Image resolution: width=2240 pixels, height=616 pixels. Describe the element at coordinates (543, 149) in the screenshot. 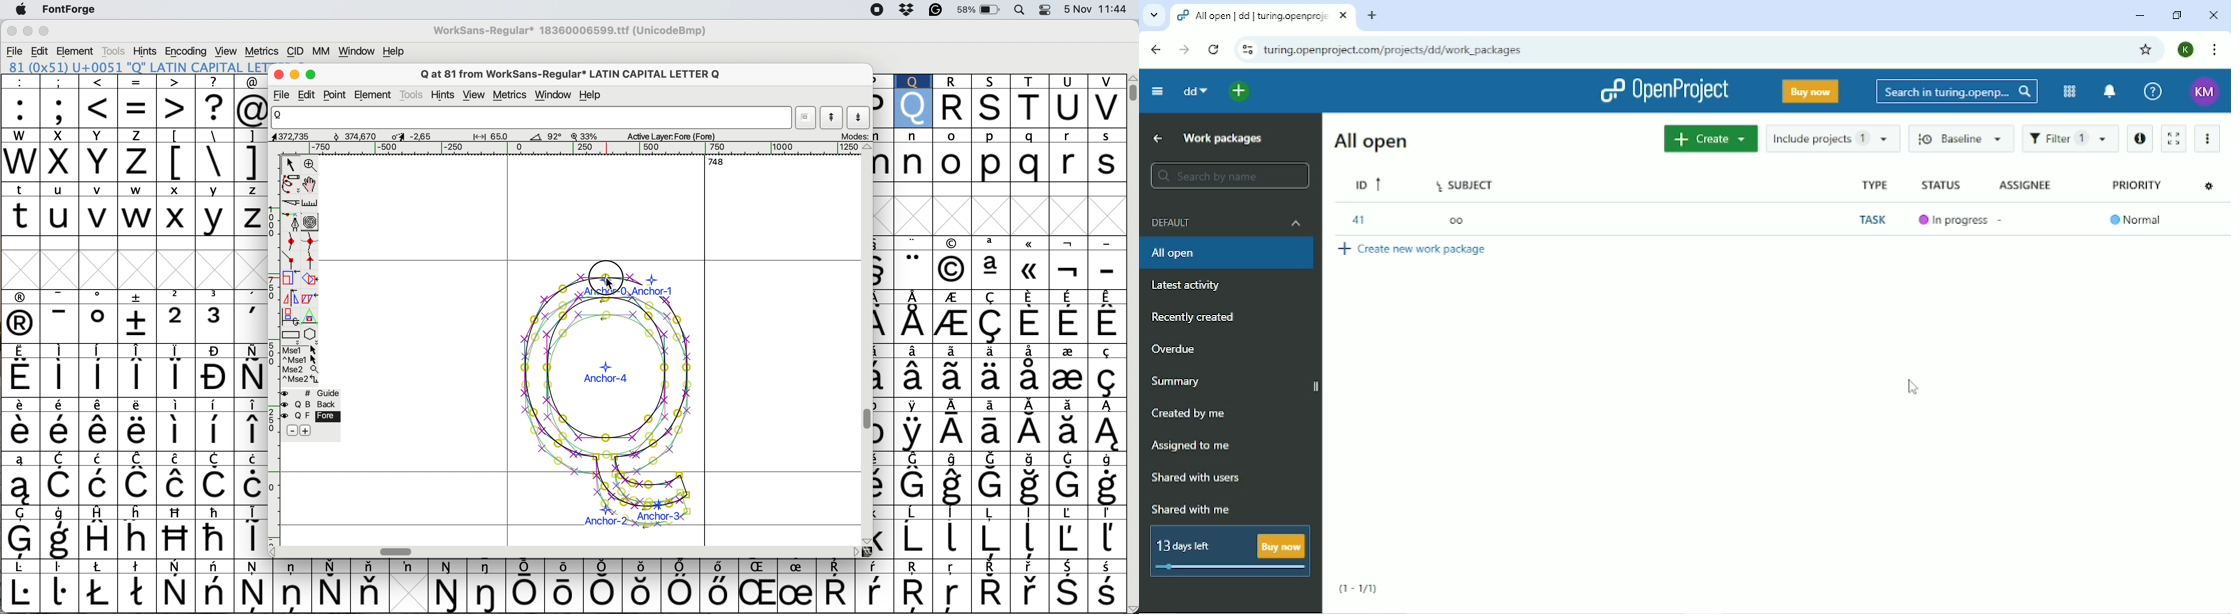

I see `horizontal scroll bar` at that location.